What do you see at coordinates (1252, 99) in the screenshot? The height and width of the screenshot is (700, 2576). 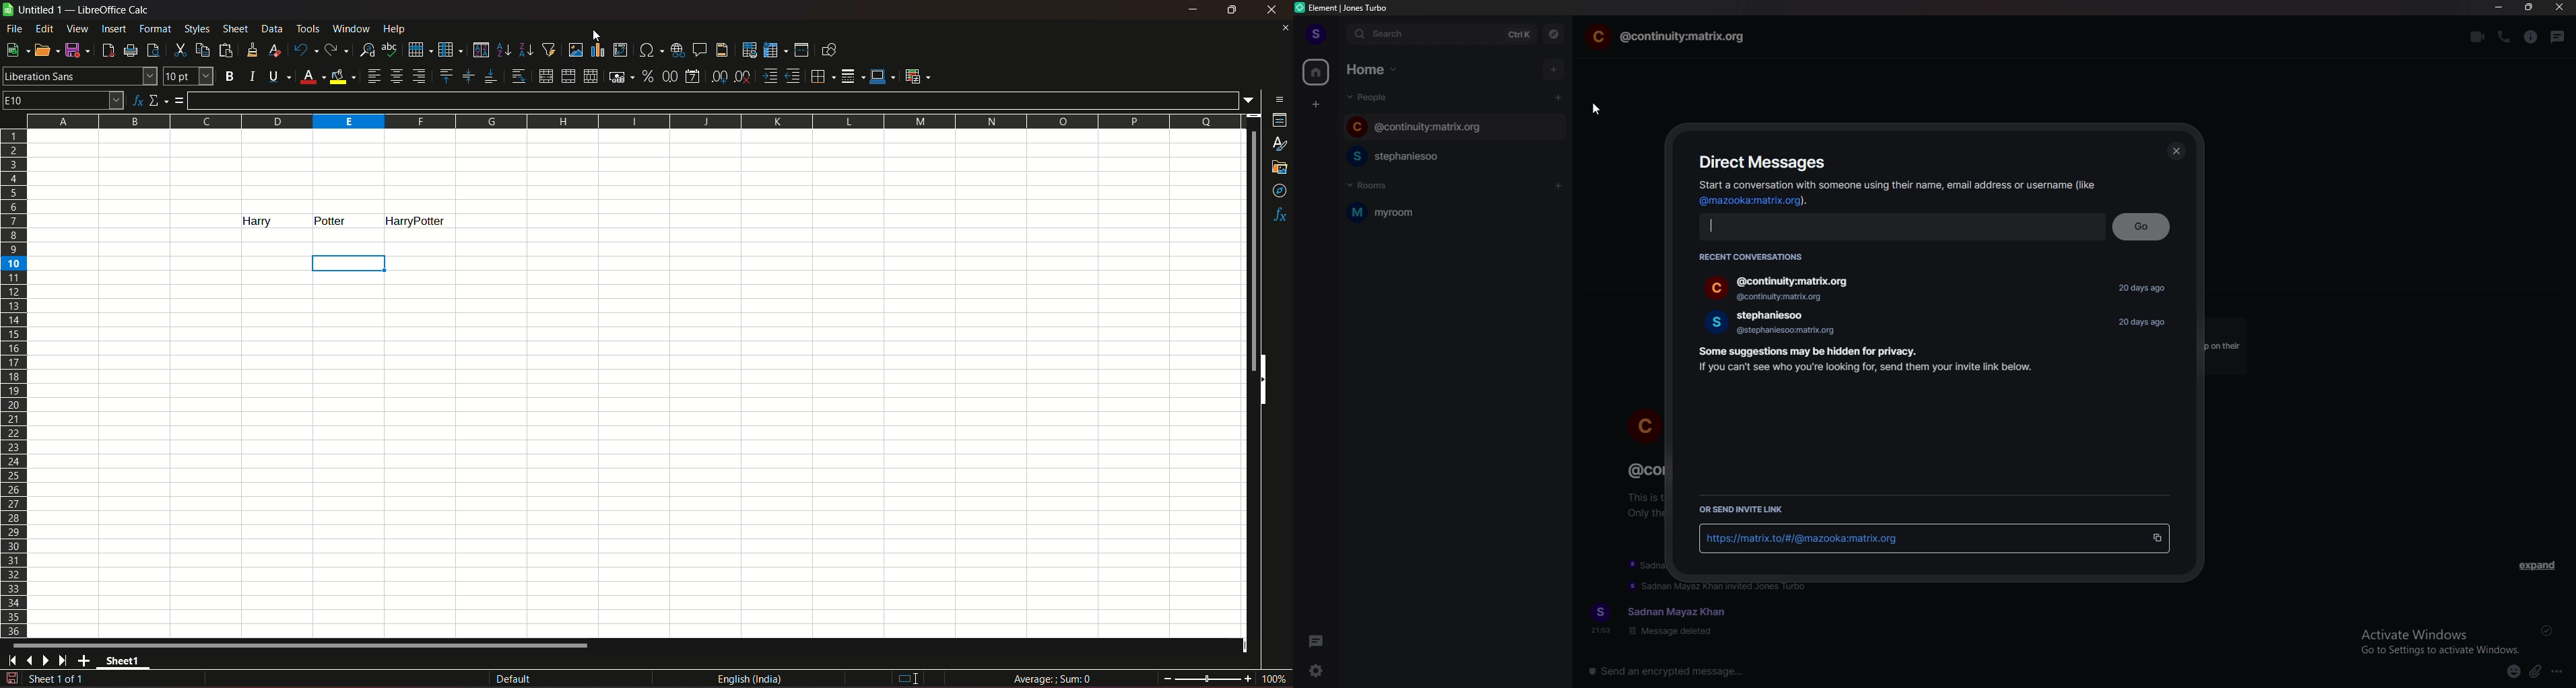 I see `expand formula bar` at bounding box center [1252, 99].